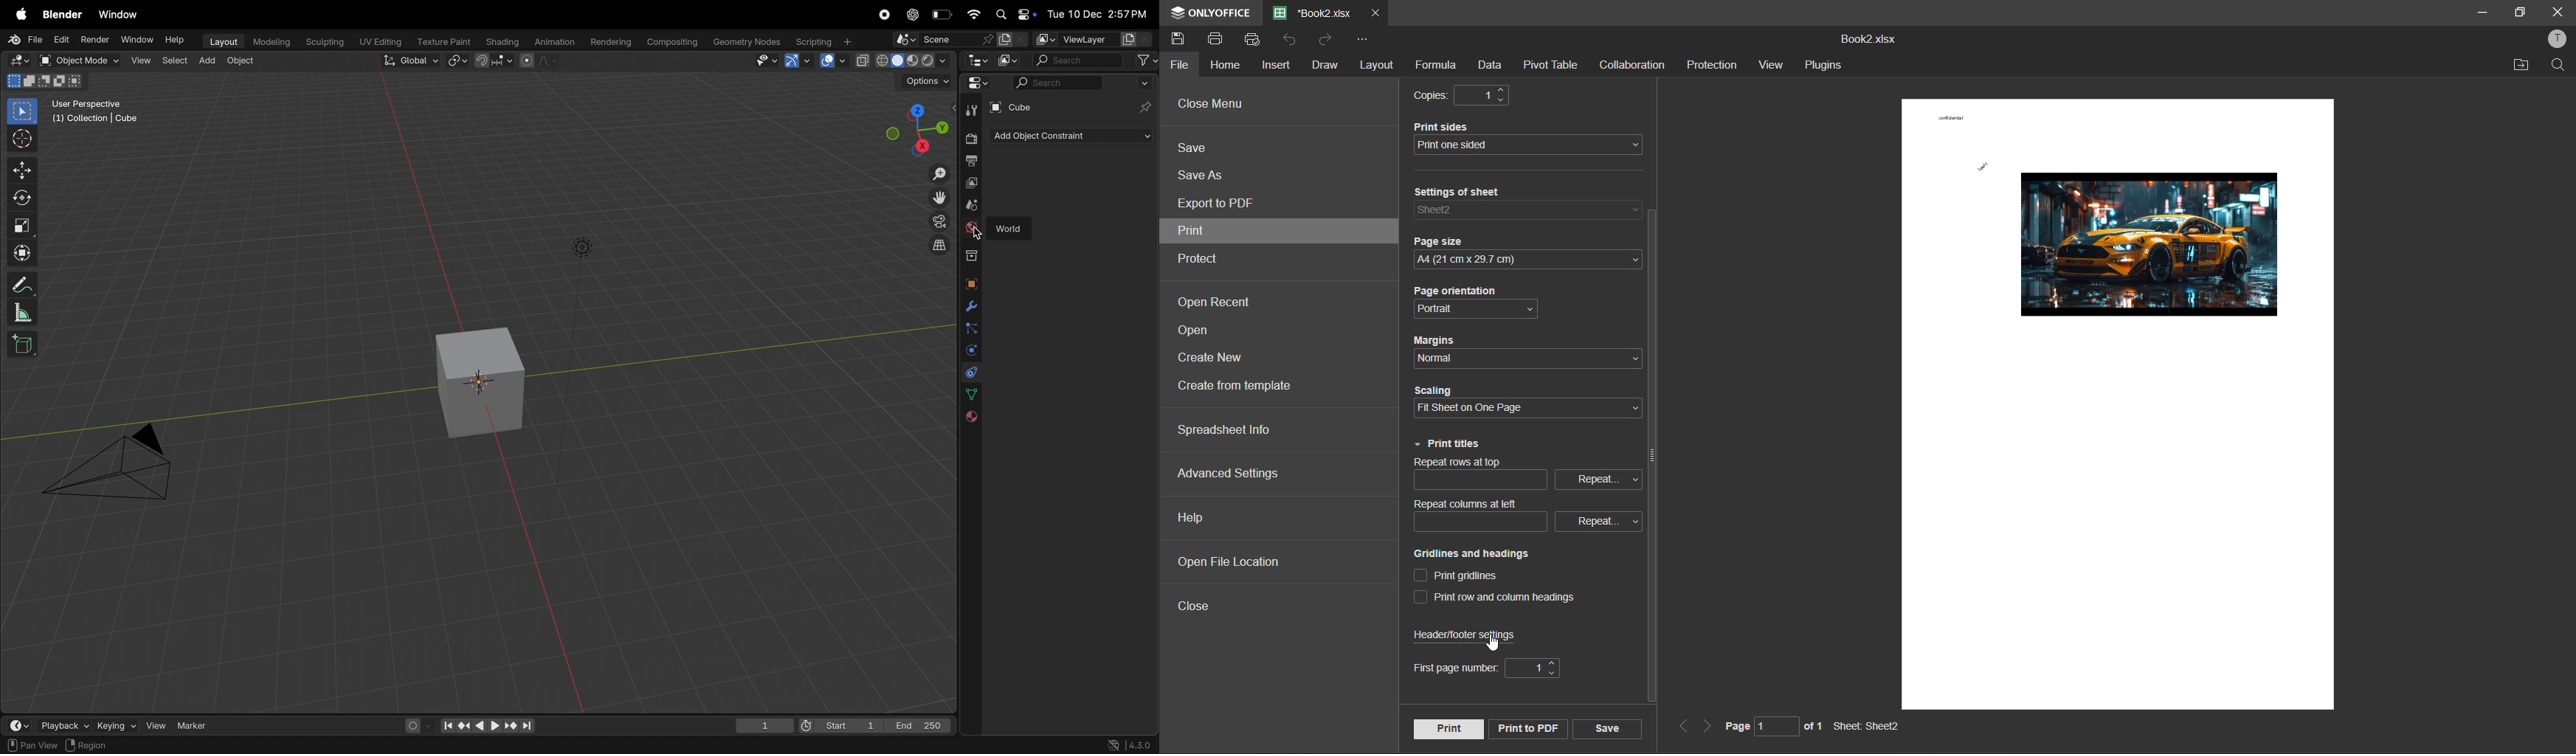 The width and height of the screenshot is (2576, 756). Describe the element at coordinates (1635, 66) in the screenshot. I see `collaboration` at that location.